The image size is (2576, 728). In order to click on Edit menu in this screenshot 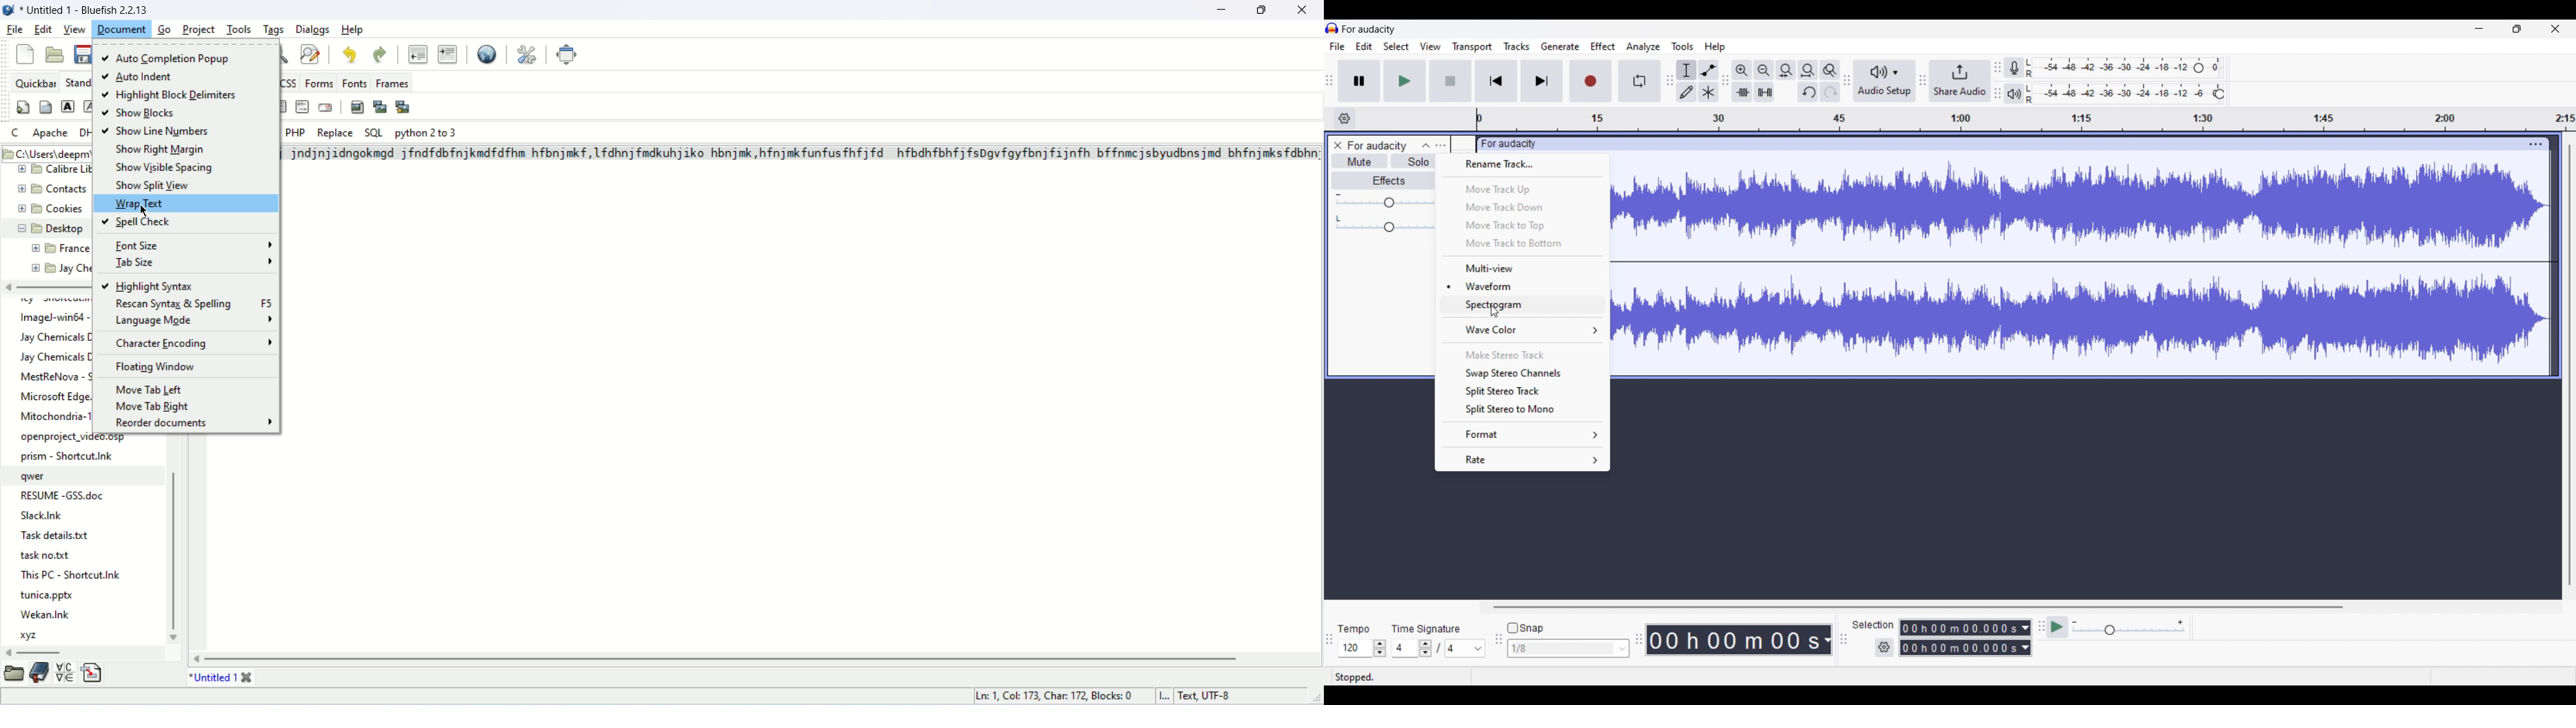, I will do `click(1364, 46)`.